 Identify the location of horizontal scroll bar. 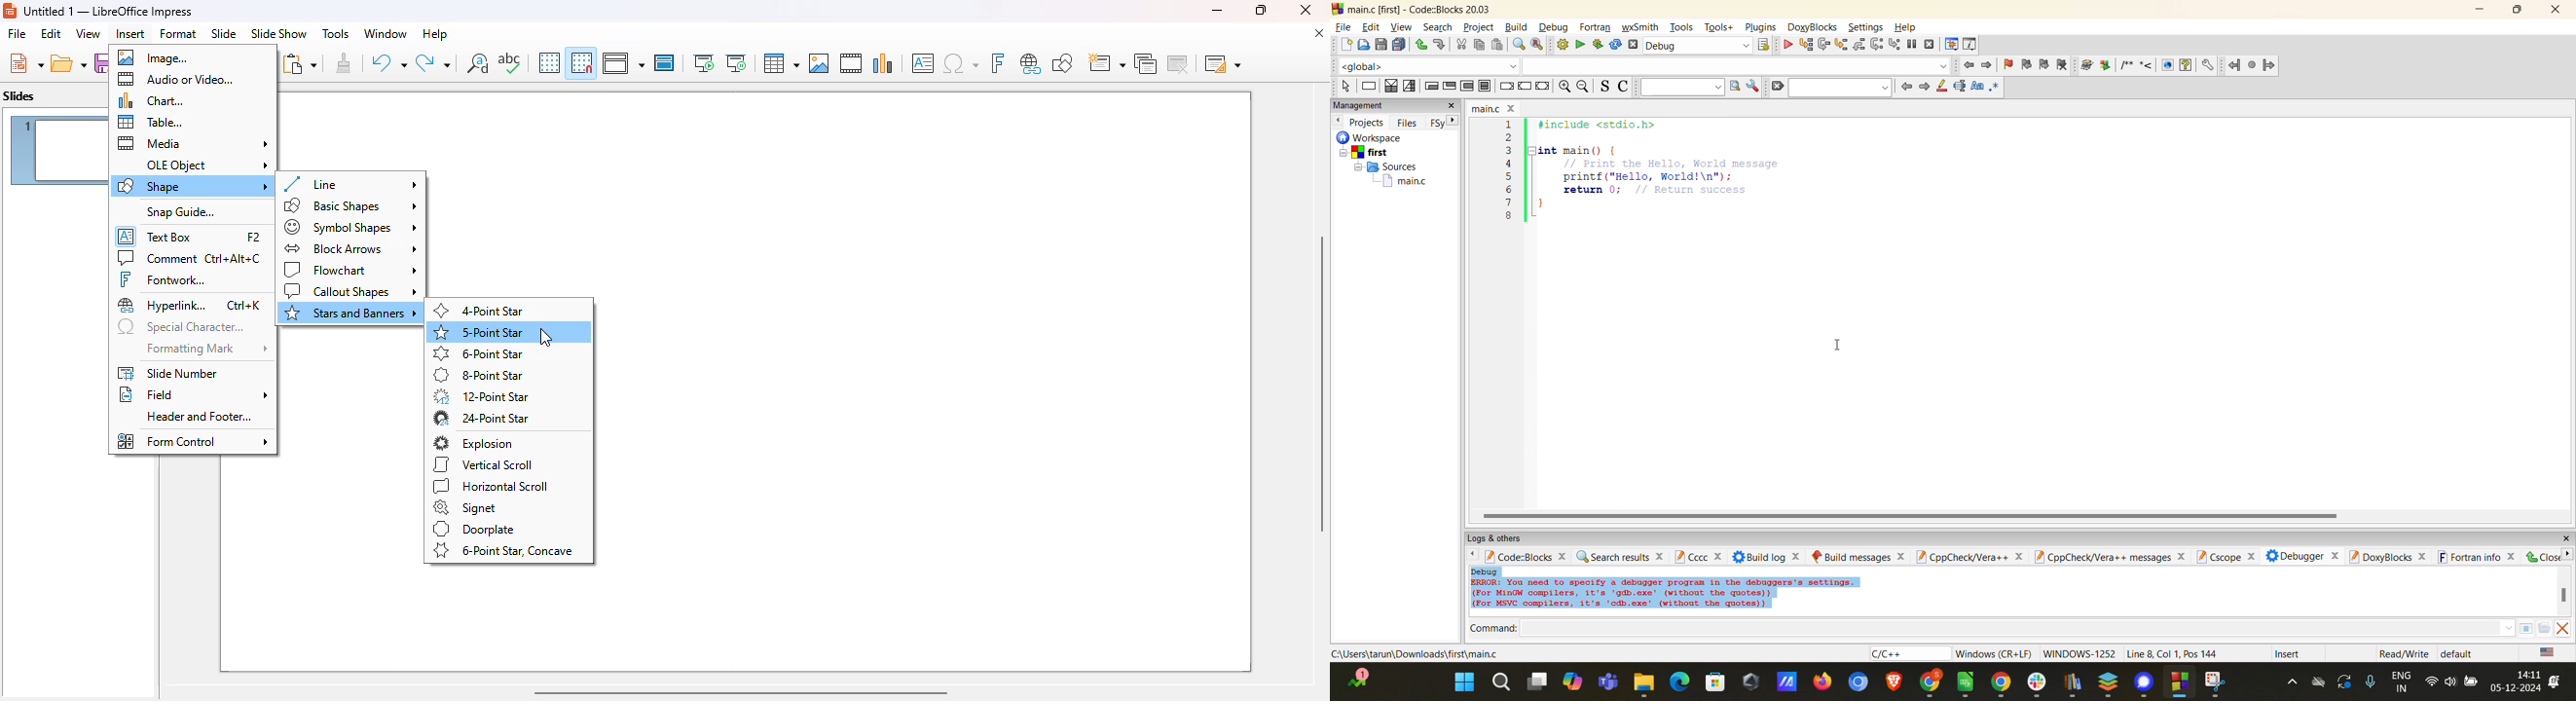
(1908, 513).